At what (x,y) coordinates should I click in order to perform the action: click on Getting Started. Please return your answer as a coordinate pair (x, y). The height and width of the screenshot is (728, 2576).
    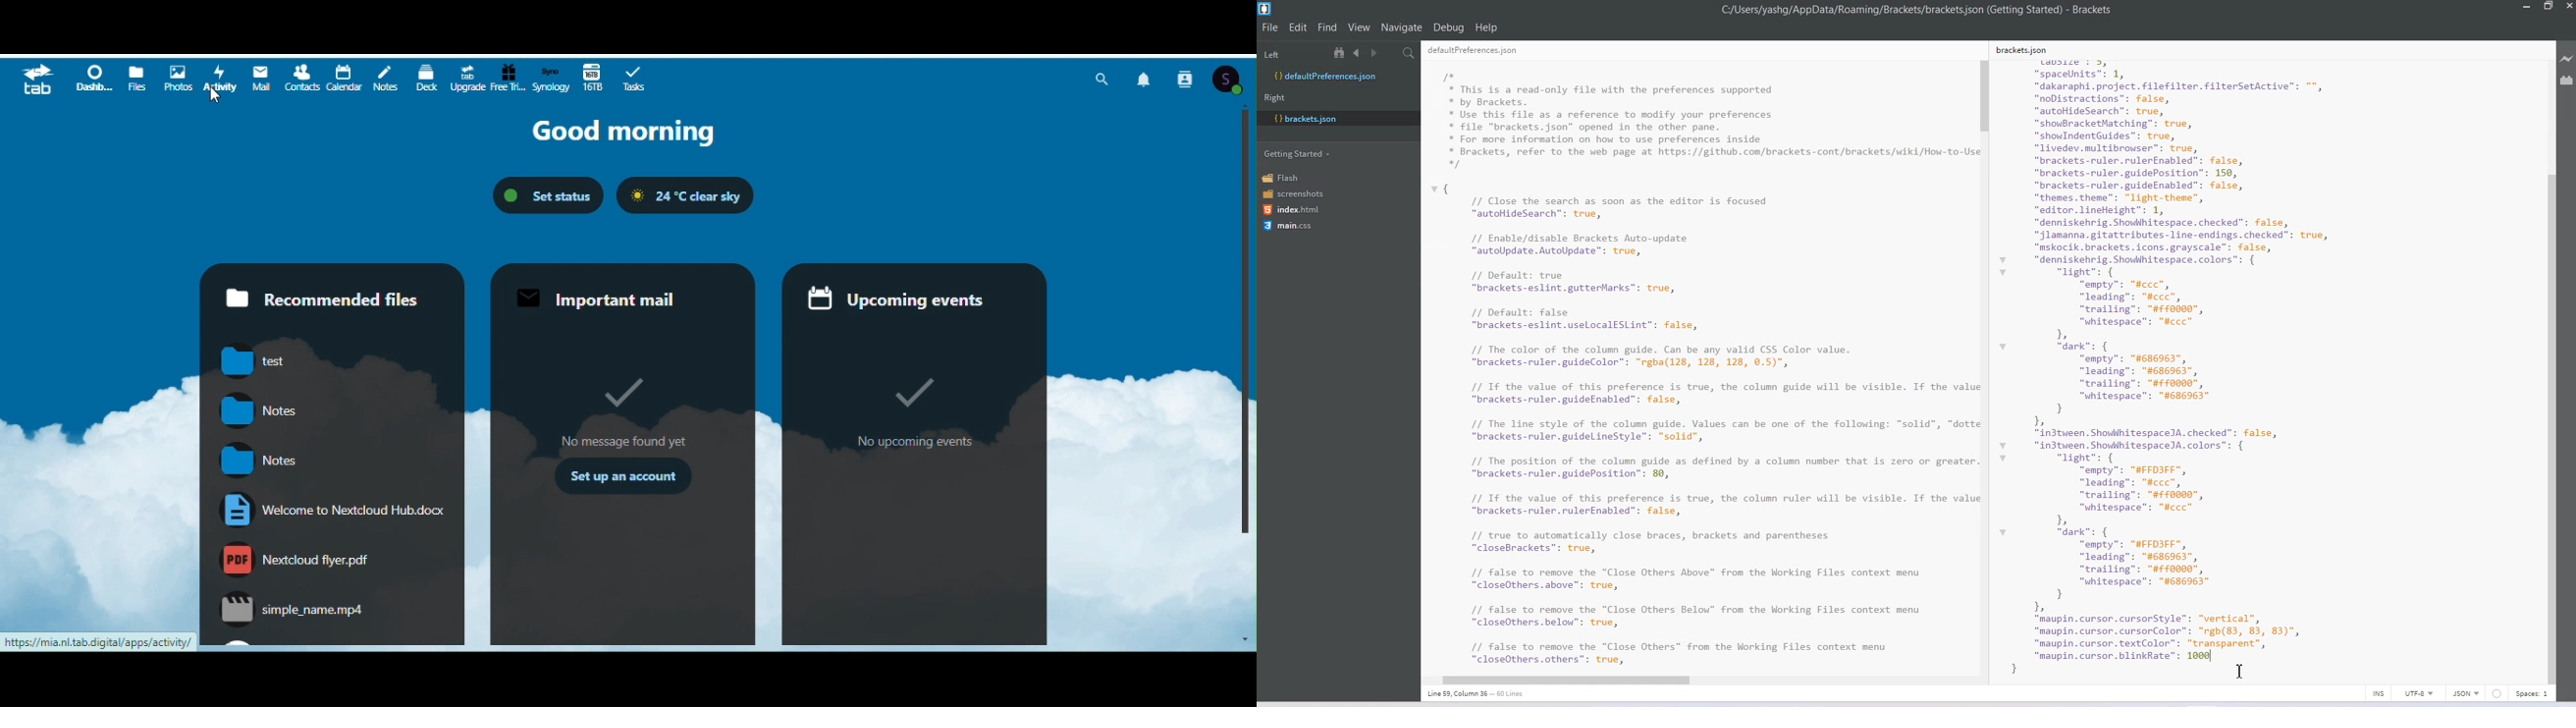
    Looking at the image, I should click on (1299, 153).